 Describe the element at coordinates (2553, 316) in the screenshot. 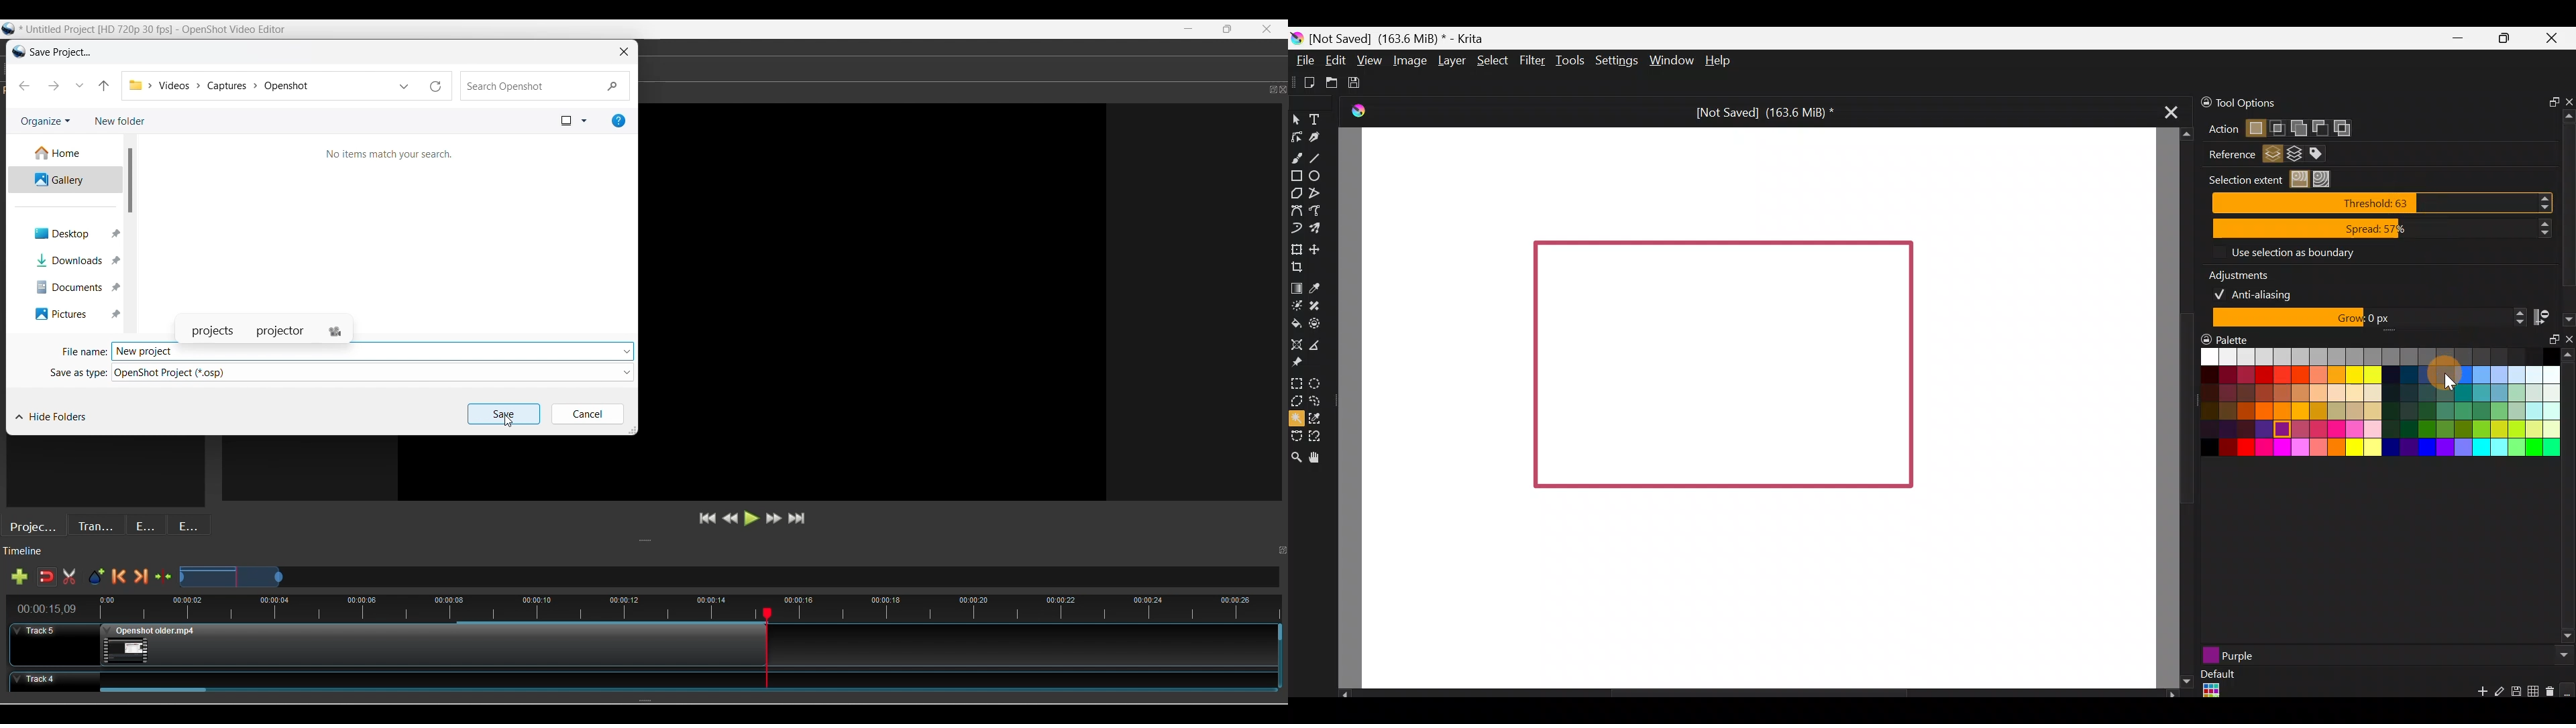

I see `Stop growing at the darkest/and or most opaque pixels` at that location.